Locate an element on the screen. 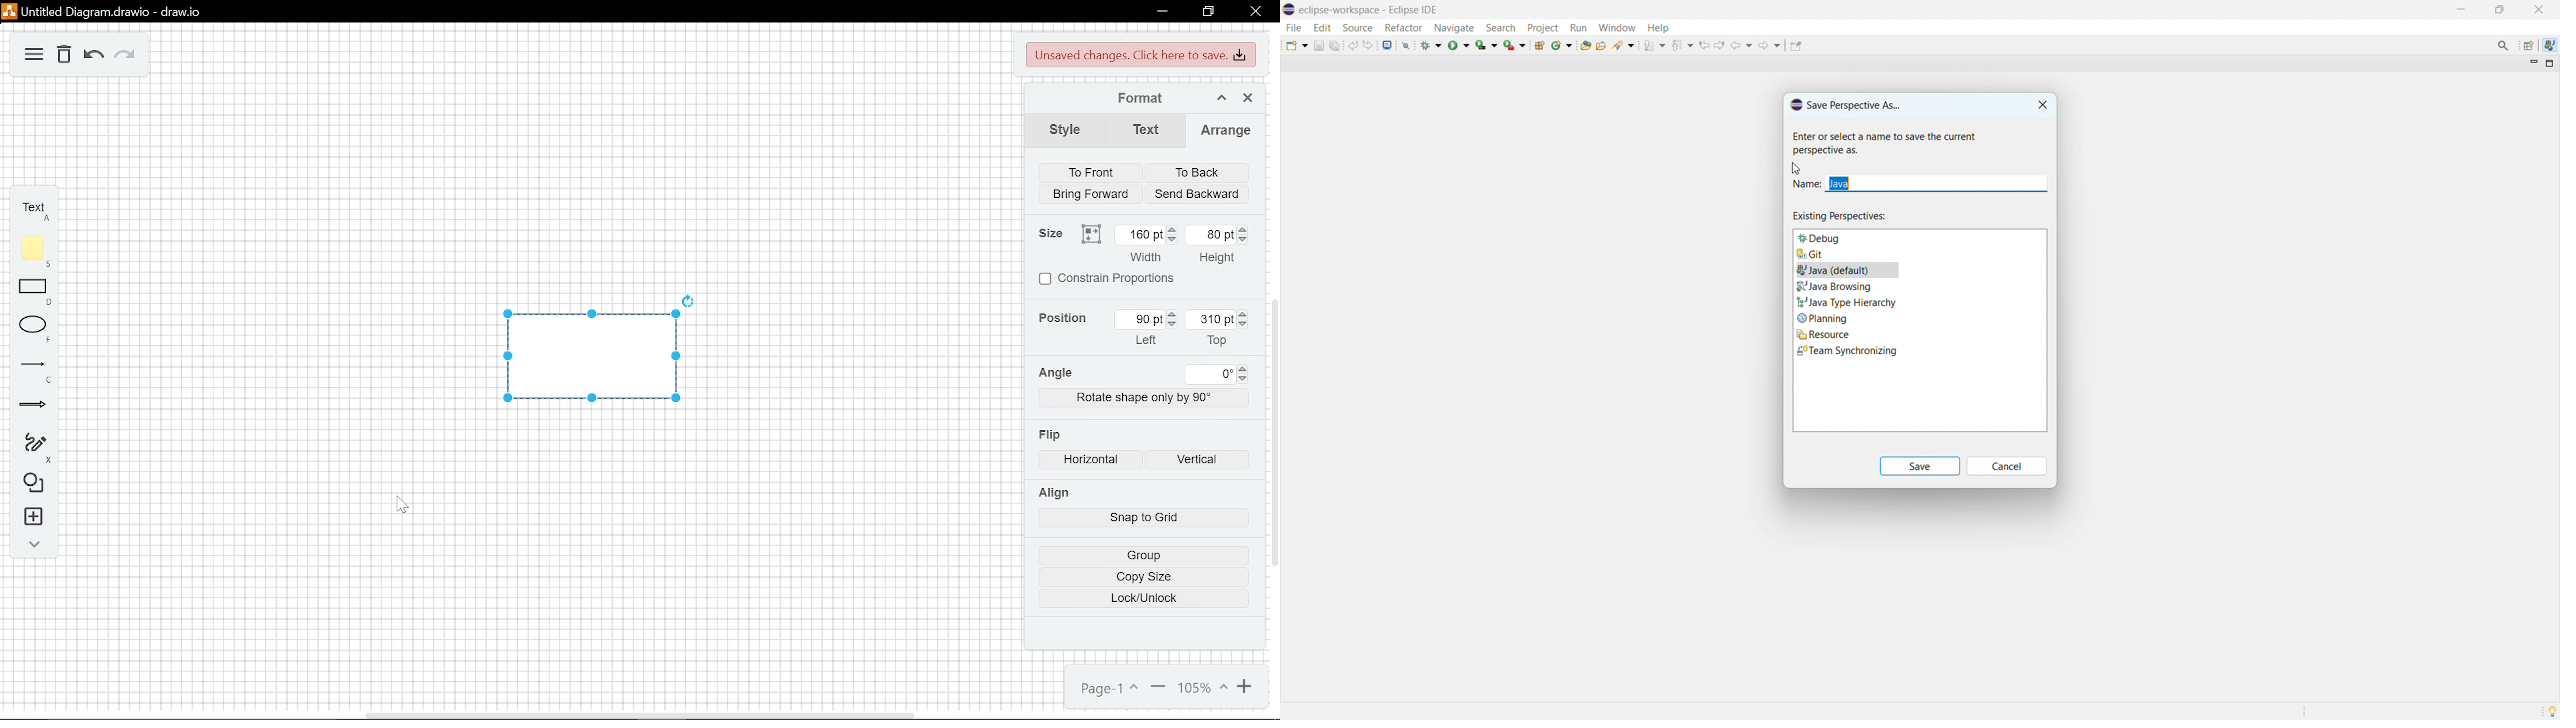 The image size is (2576, 728). restore down is located at coordinates (1206, 13).